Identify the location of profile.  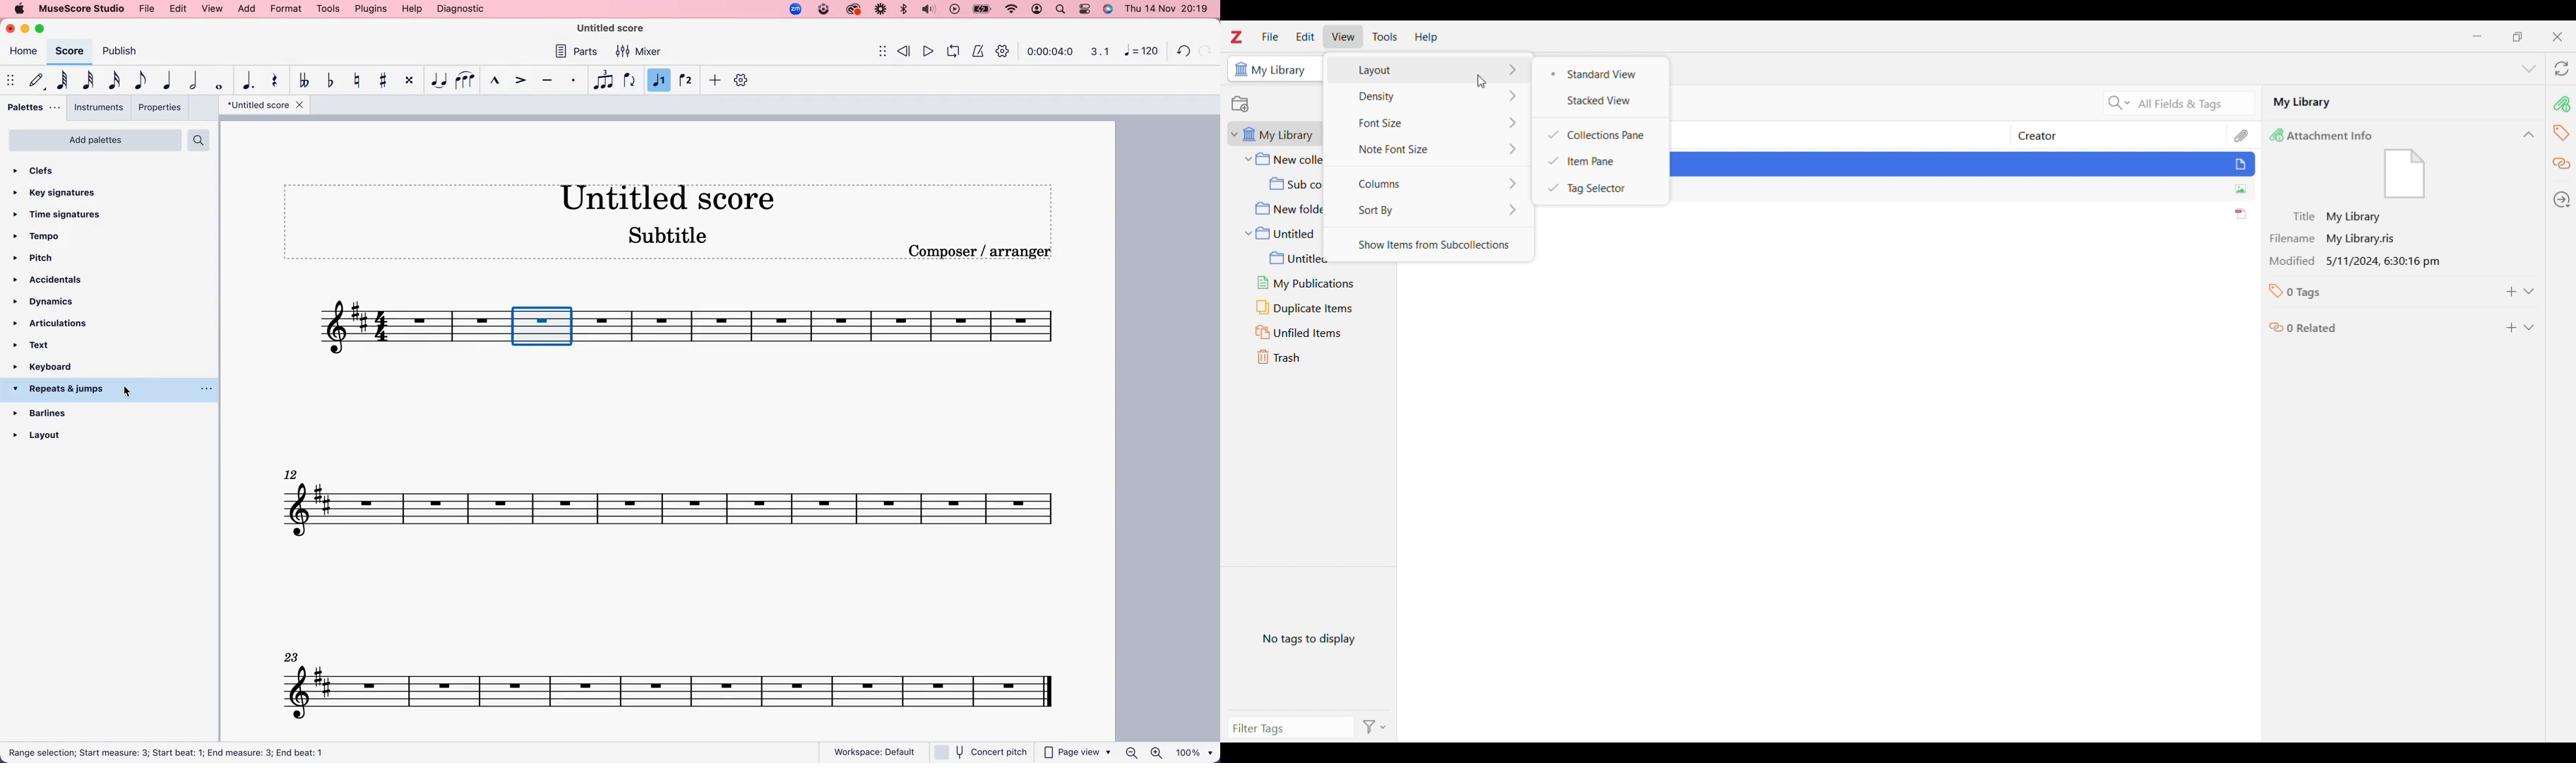
(1038, 10).